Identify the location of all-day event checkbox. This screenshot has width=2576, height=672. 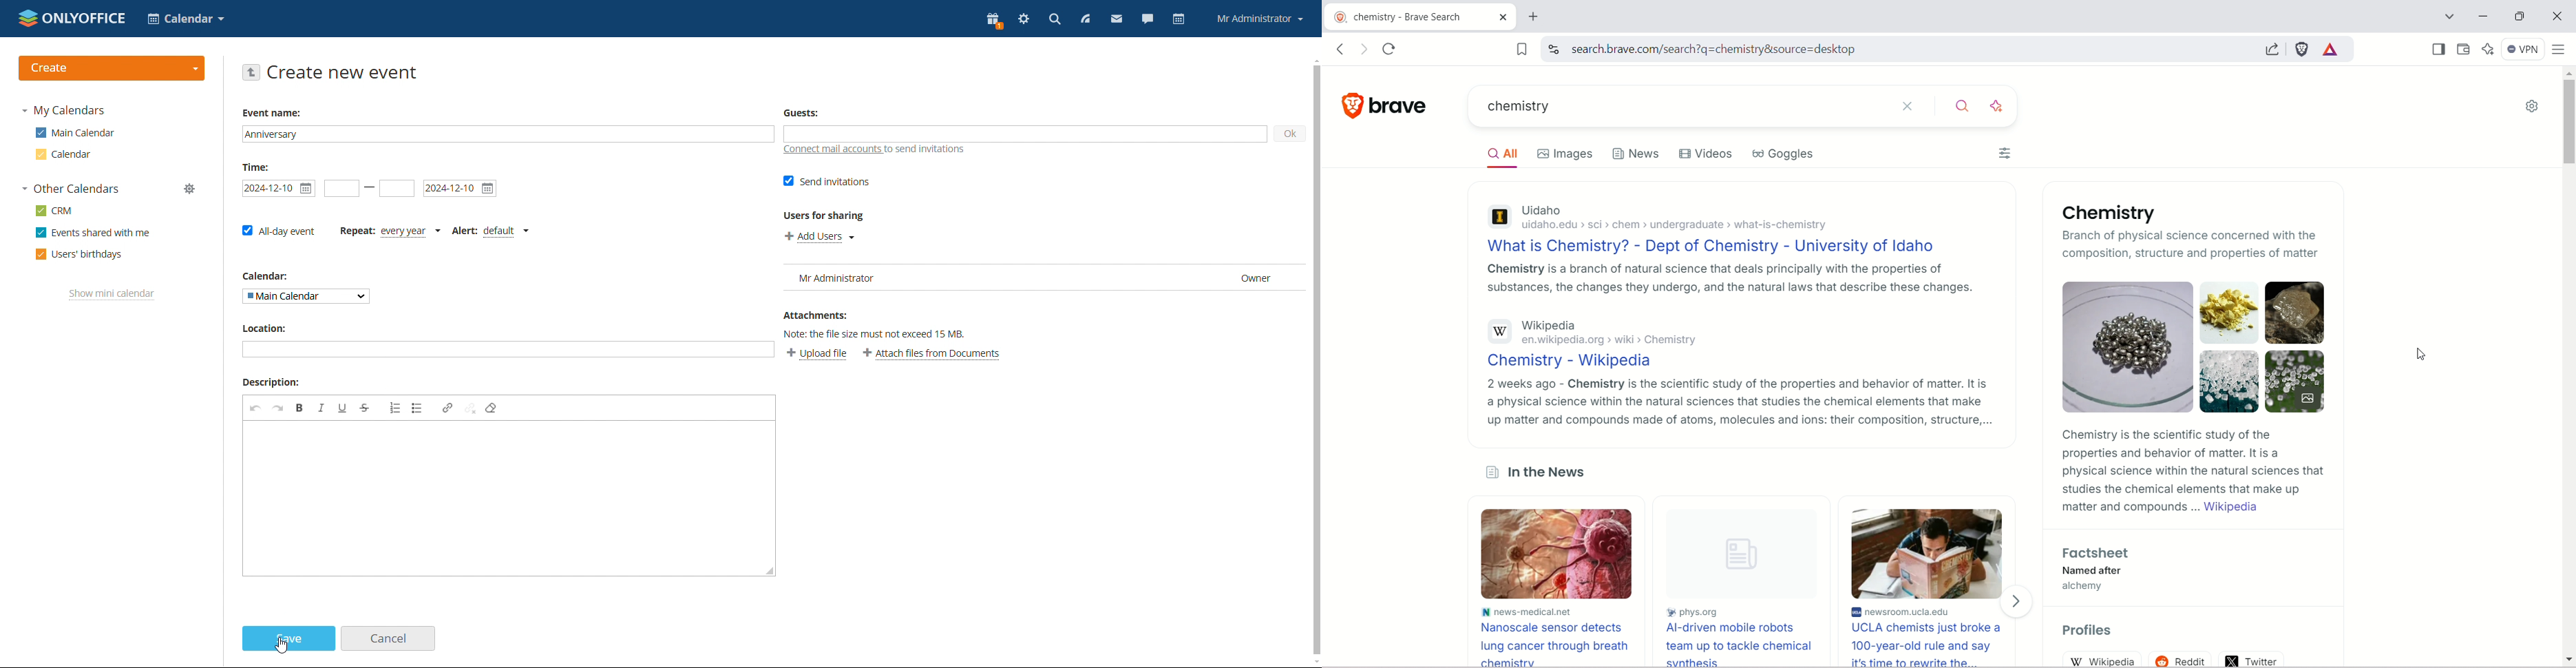
(277, 230).